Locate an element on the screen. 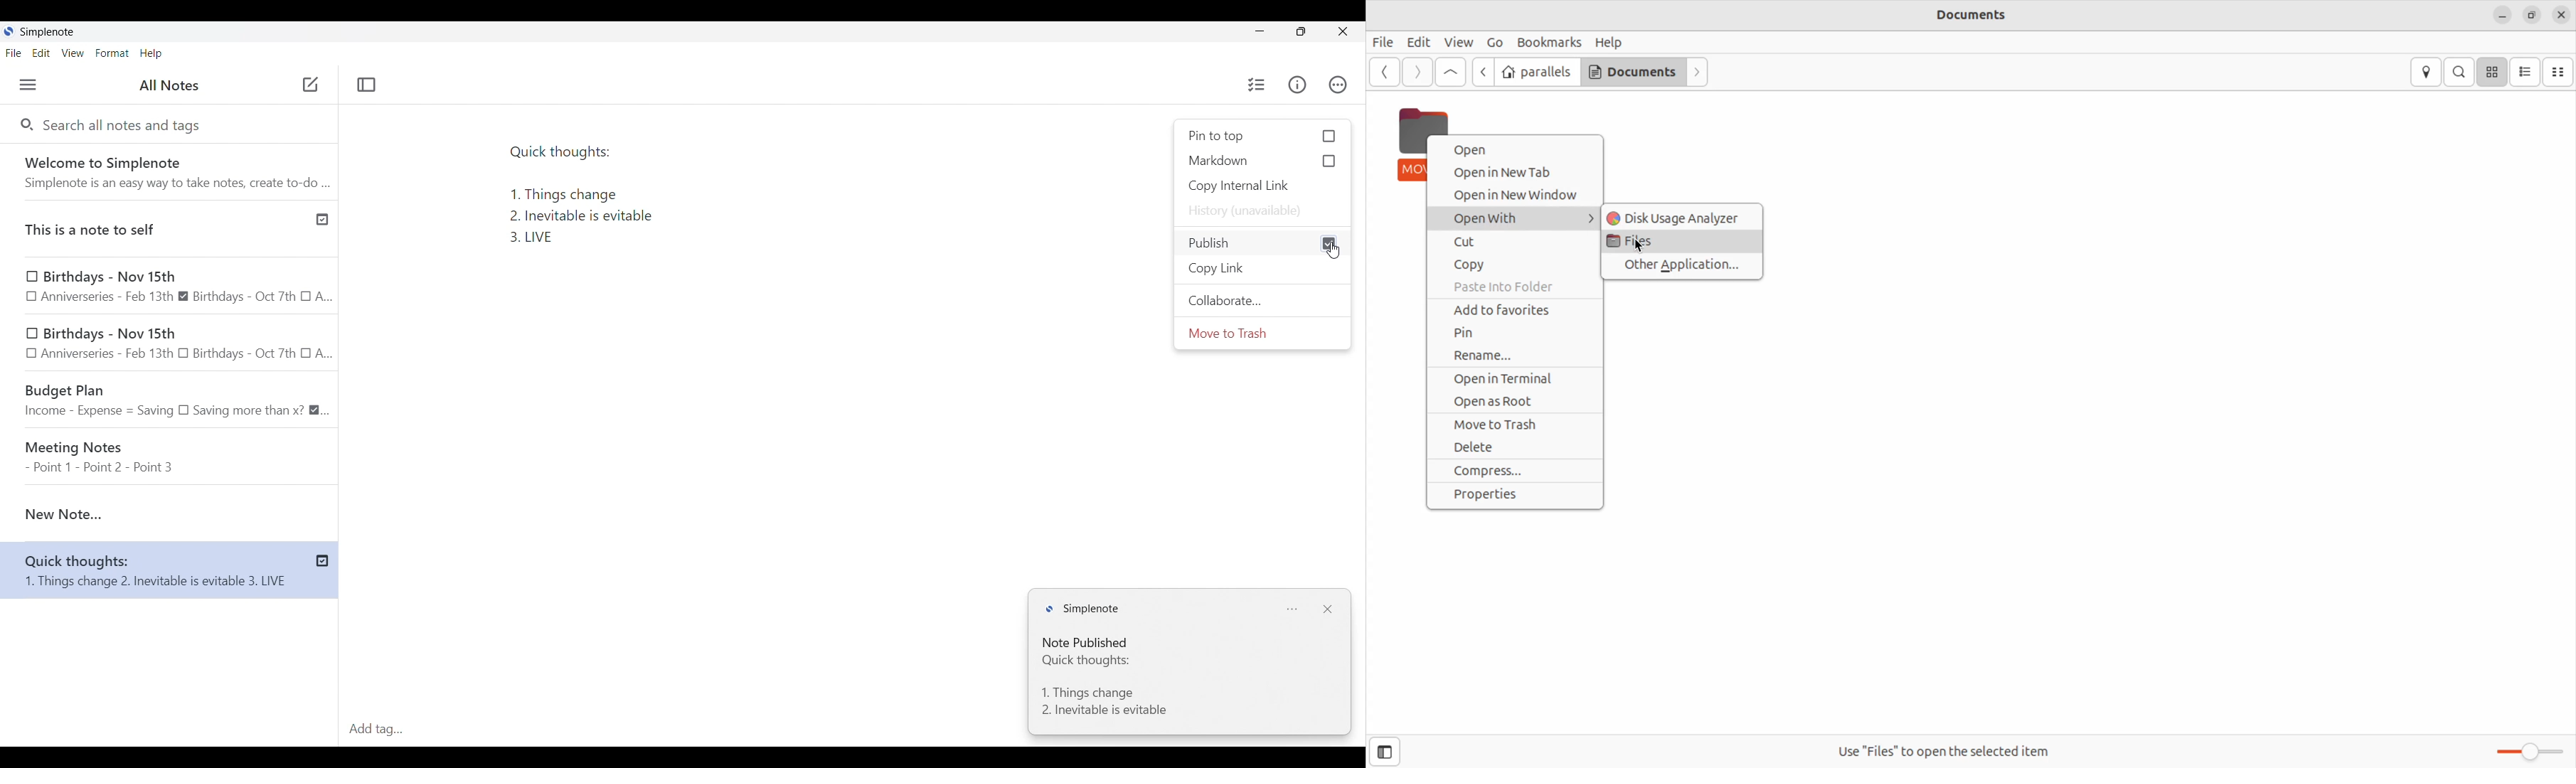 This screenshot has width=2576, height=784. Note status is located at coordinates (1091, 642).